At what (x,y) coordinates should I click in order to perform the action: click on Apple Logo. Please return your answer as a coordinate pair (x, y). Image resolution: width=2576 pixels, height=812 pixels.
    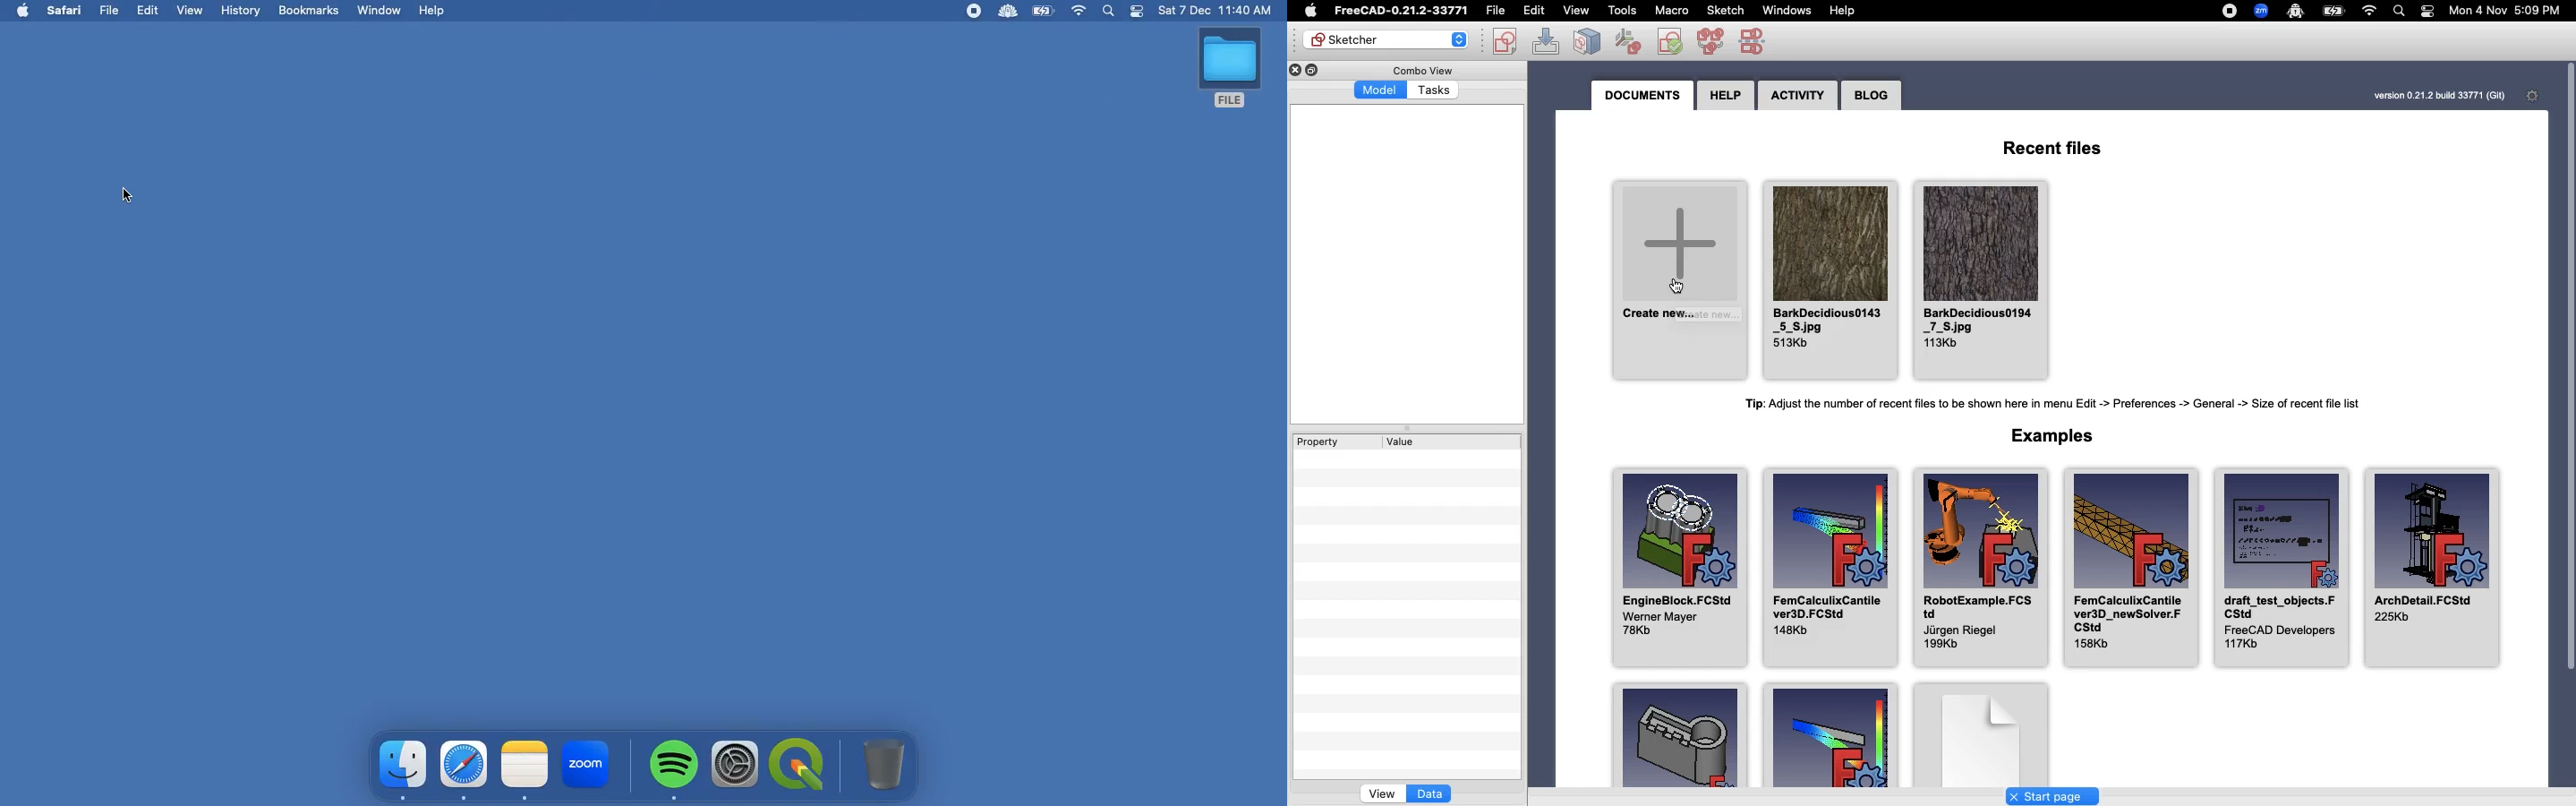
    Looking at the image, I should click on (1309, 11).